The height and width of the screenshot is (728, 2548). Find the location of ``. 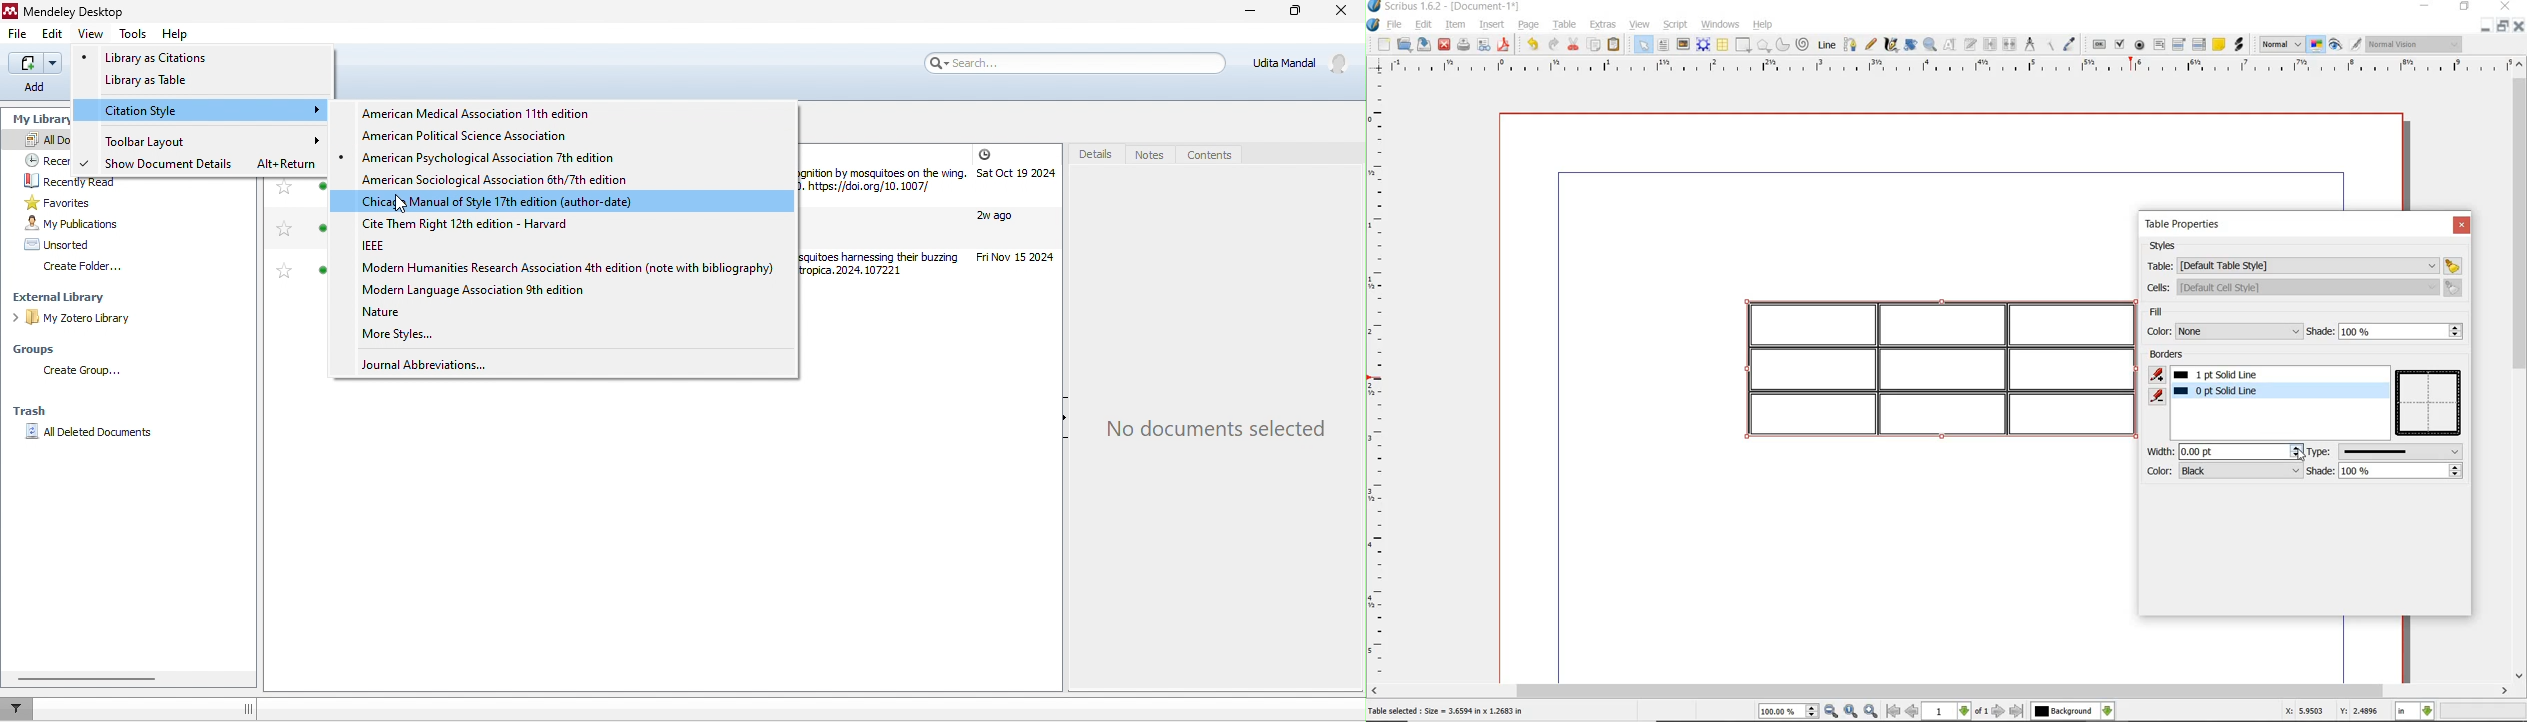

 is located at coordinates (35, 74).